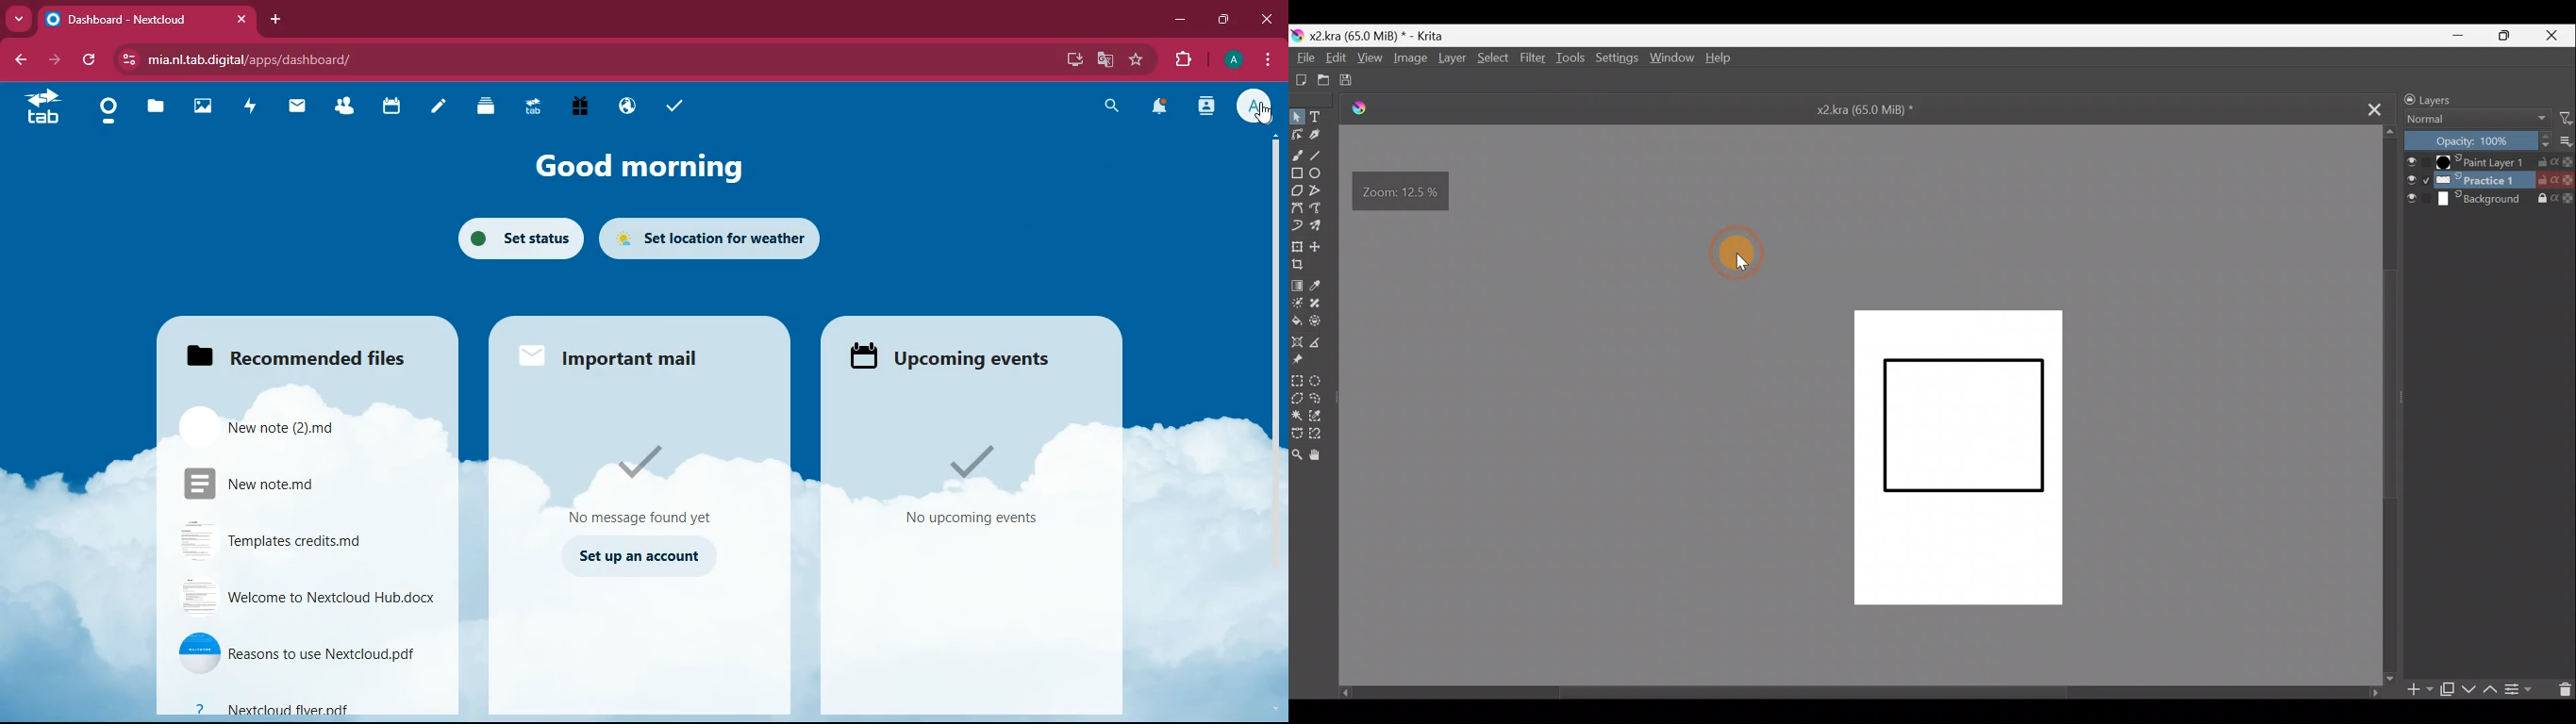 Image resolution: width=2576 pixels, height=728 pixels. I want to click on Minimize, so click(2462, 34).